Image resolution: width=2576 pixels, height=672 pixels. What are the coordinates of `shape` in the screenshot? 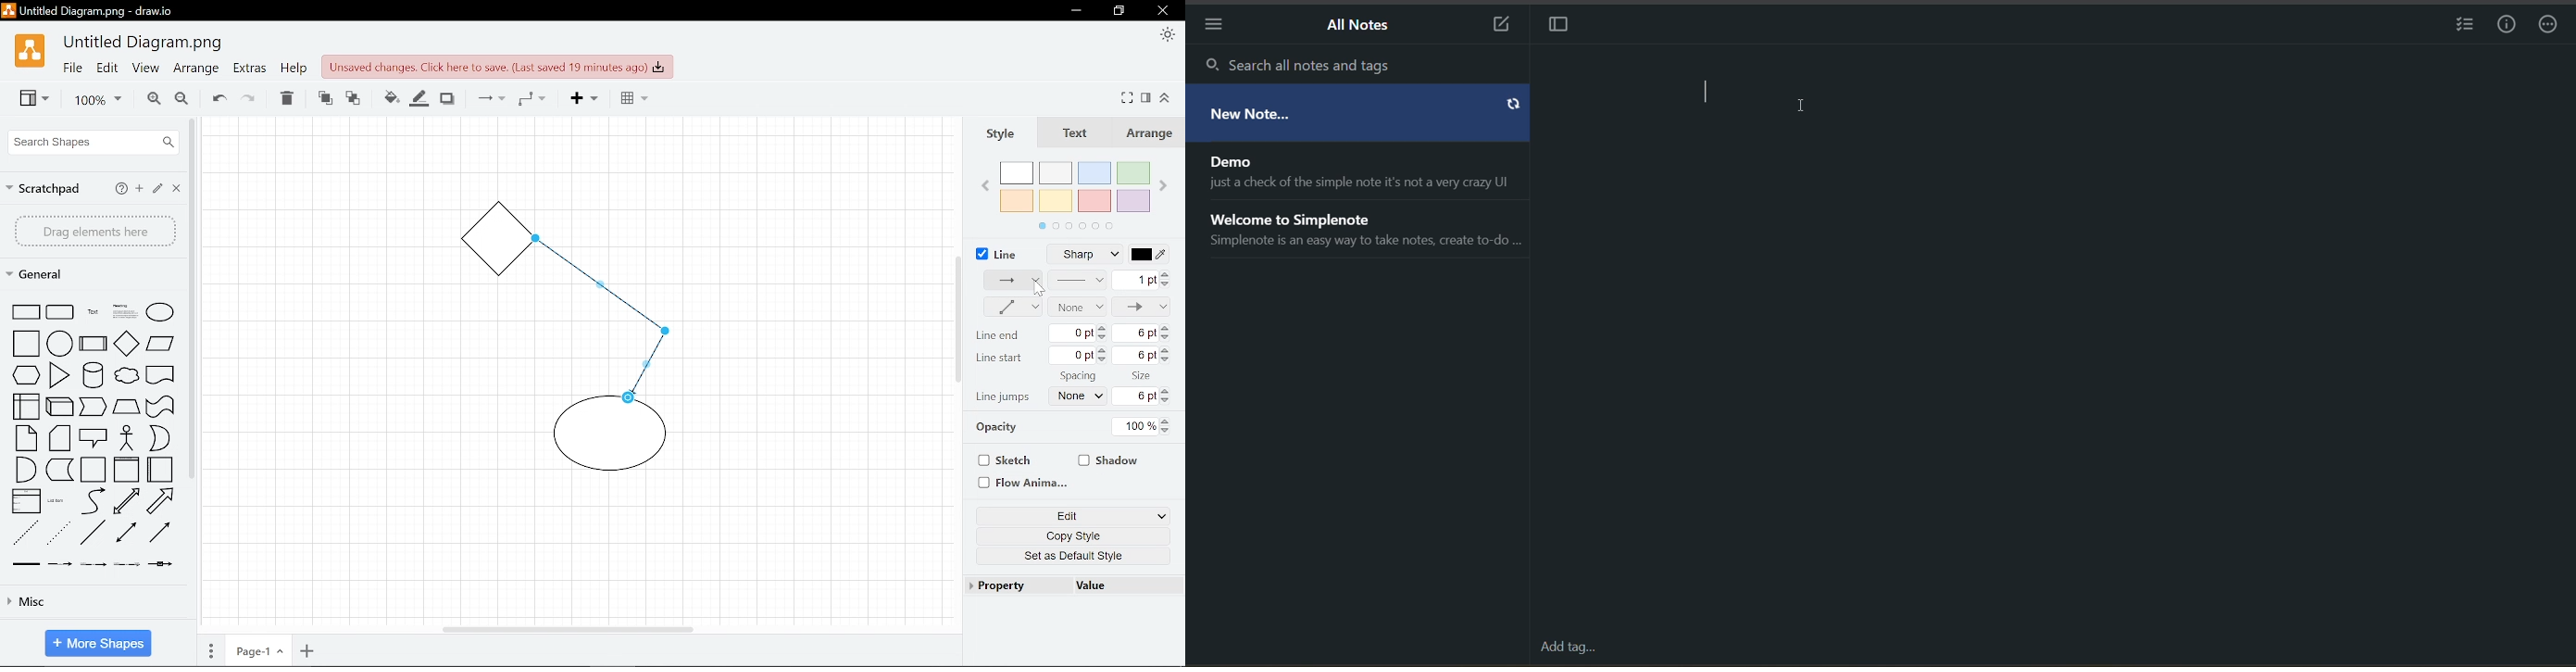 It's located at (61, 343).